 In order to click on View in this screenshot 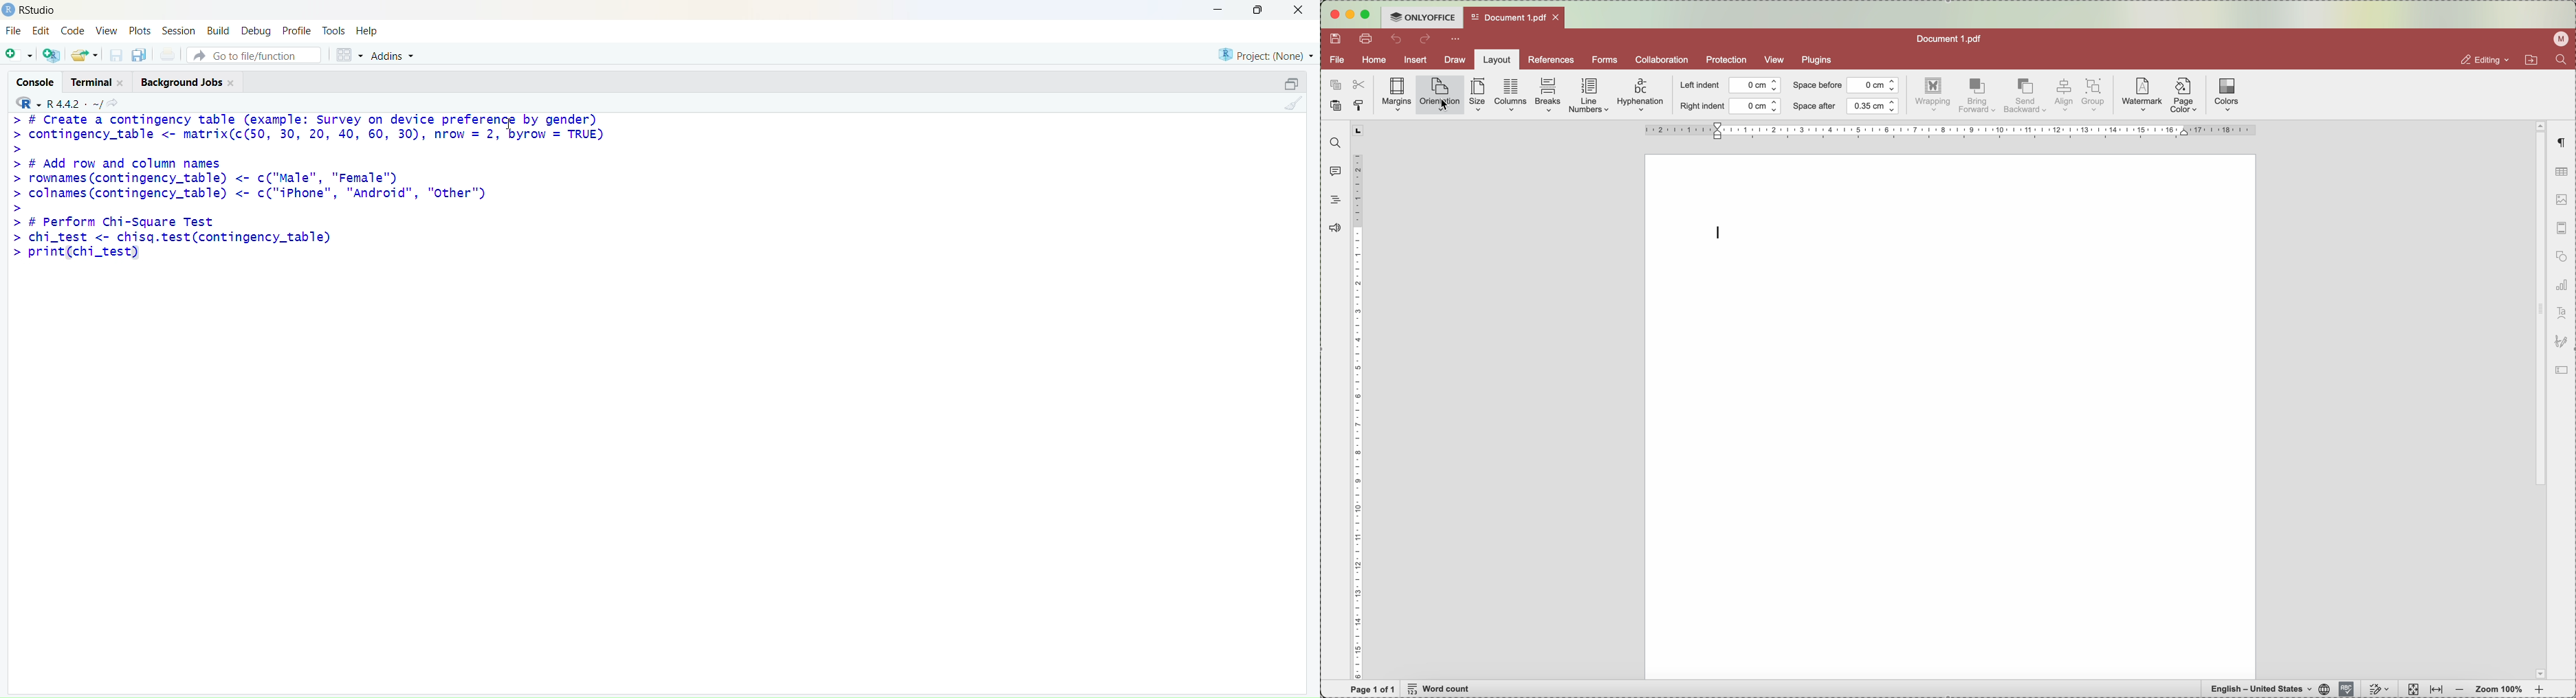, I will do `click(107, 31)`.